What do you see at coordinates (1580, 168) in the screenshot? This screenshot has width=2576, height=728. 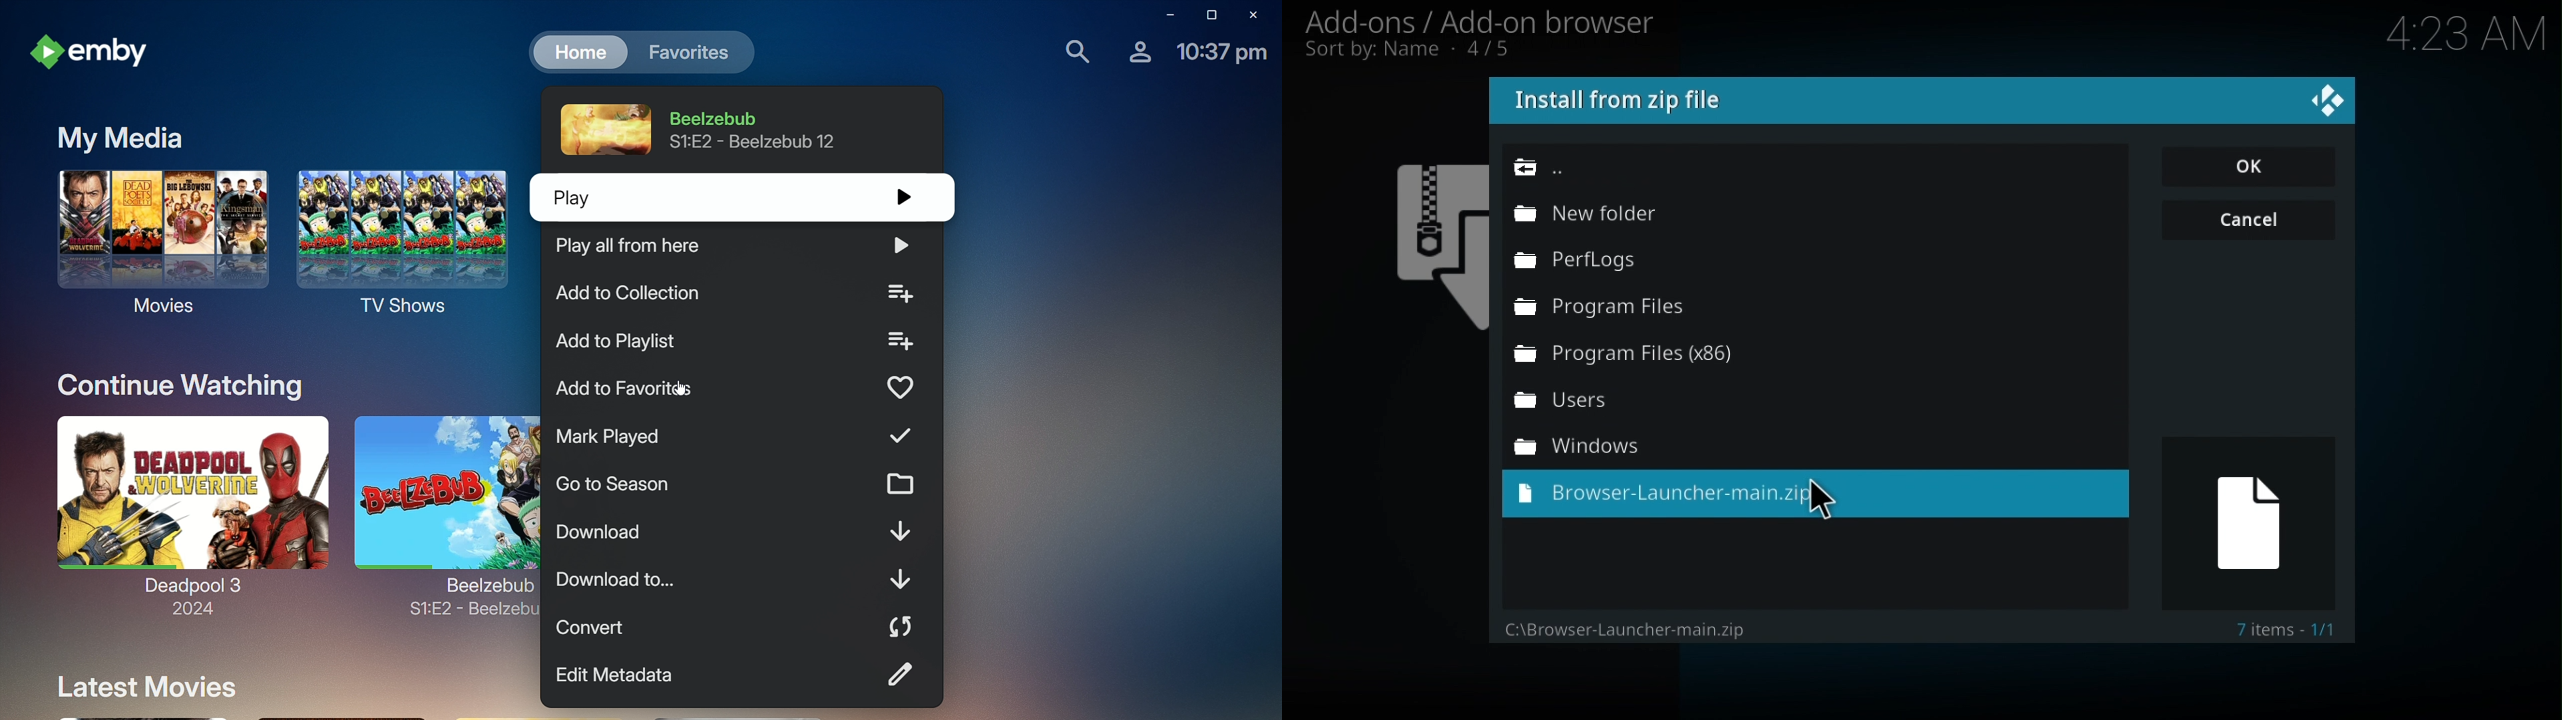 I see `Browse path` at bounding box center [1580, 168].